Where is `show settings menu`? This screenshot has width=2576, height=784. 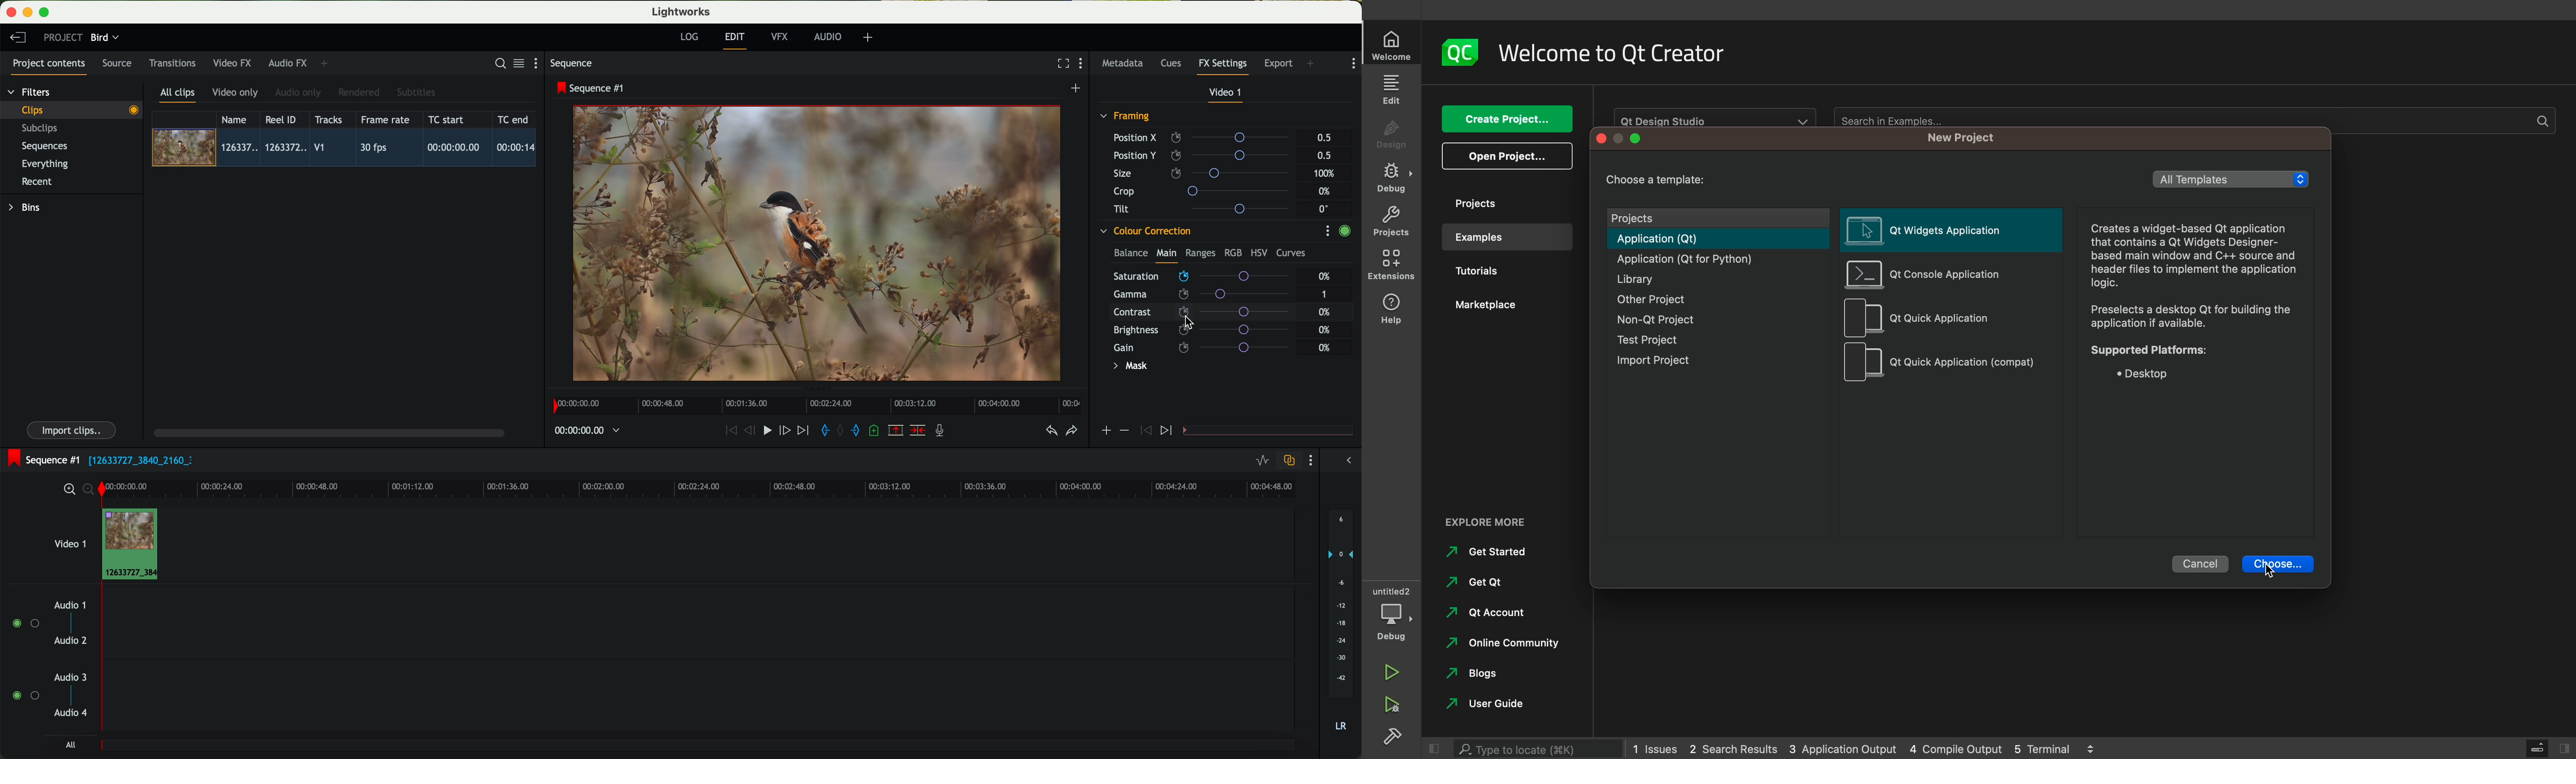
show settings menu is located at coordinates (1327, 231).